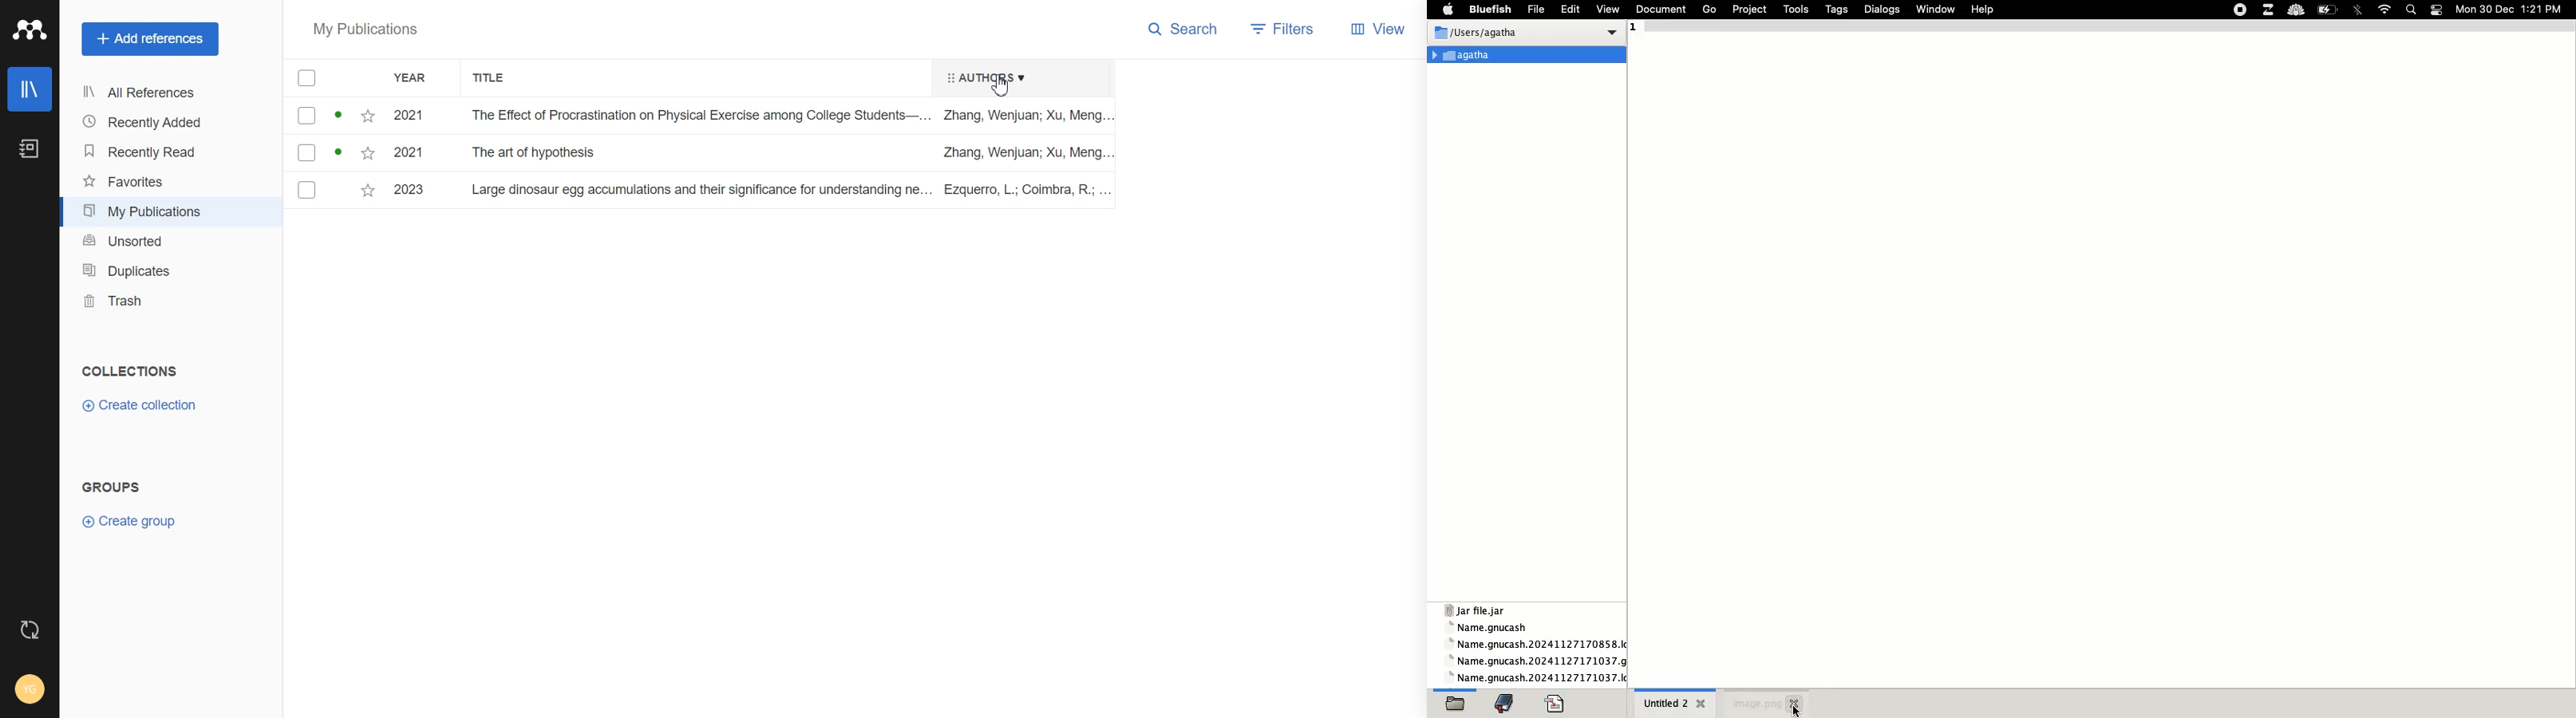 This screenshot has height=728, width=2576. What do you see at coordinates (1538, 677) in the screenshot?
I see `name` at bounding box center [1538, 677].